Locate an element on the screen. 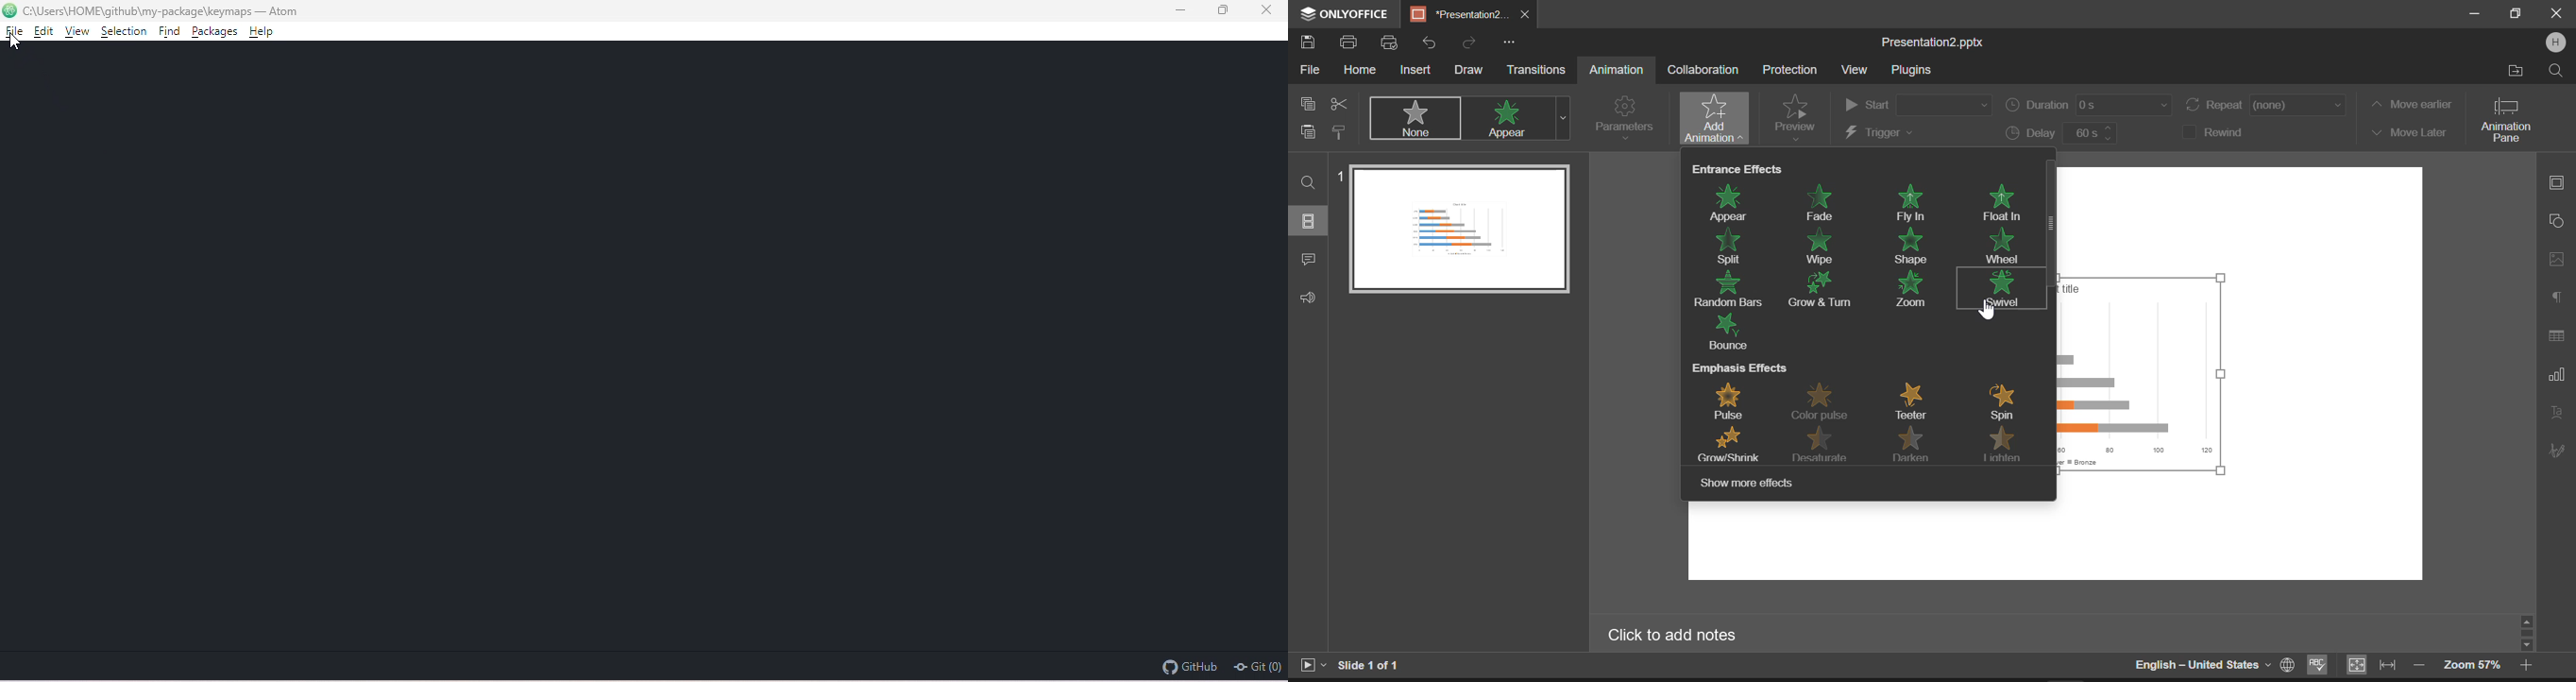 The height and width of the screenshot is (700, 2576). Repeat is located at coordinates (2266, 106).